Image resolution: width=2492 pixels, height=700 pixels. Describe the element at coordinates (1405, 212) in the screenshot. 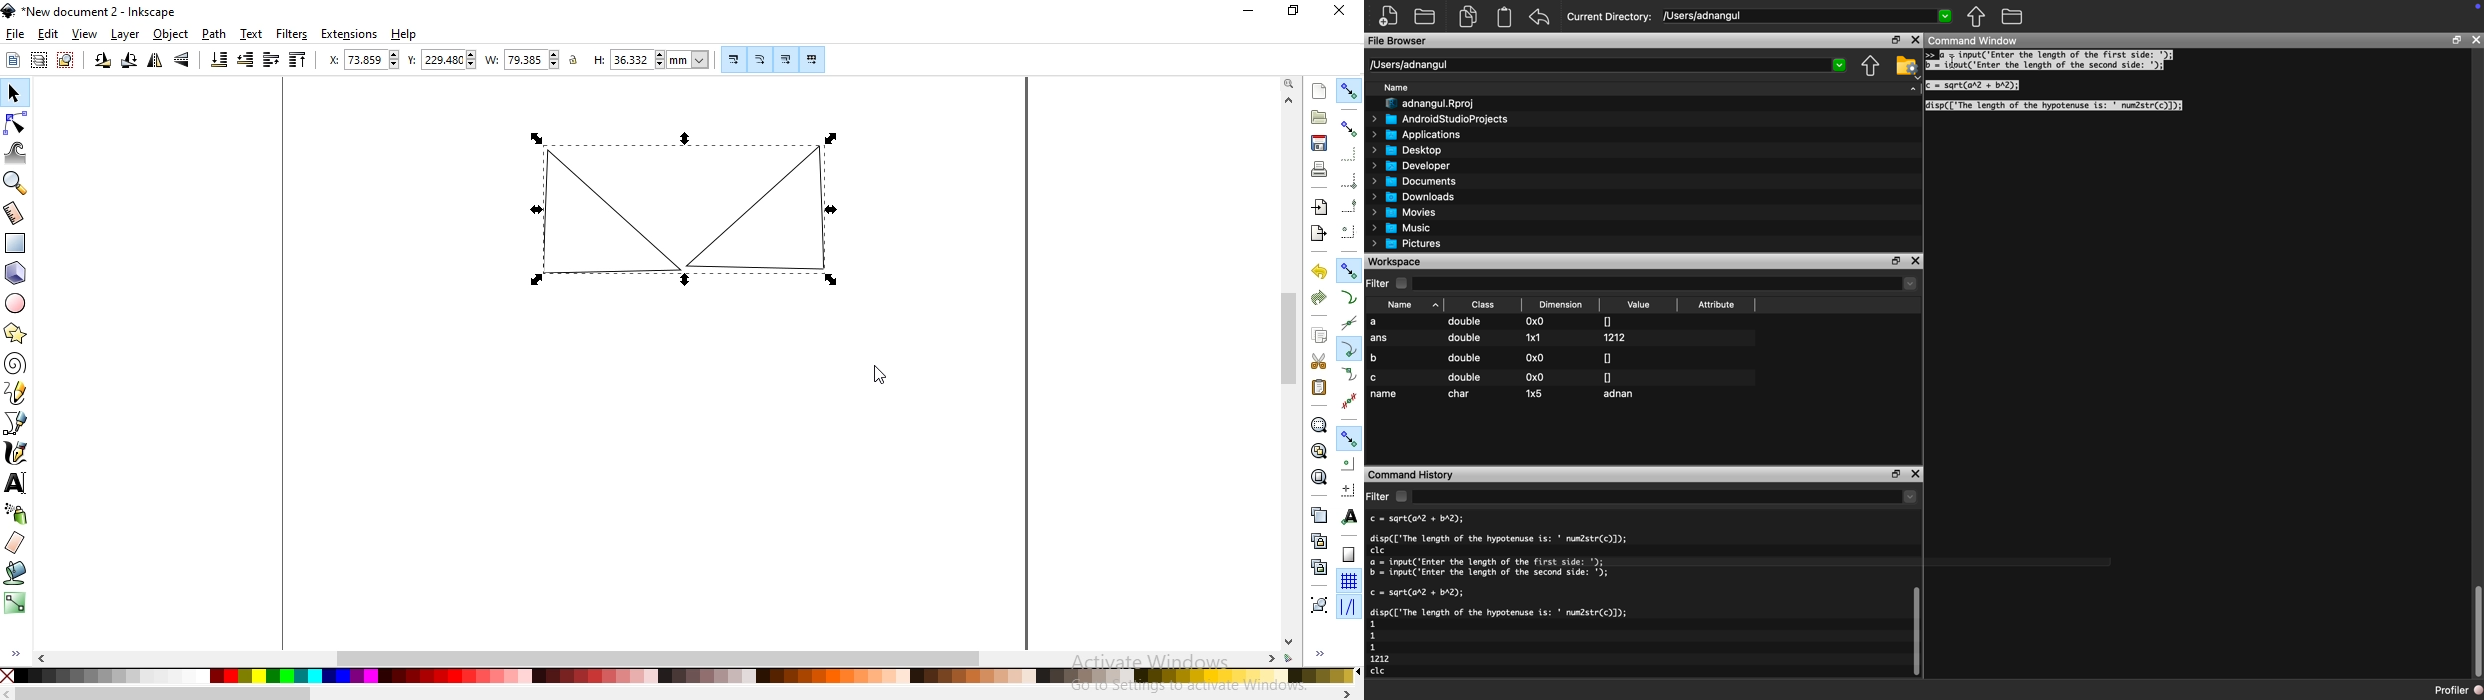

I see ` Movies` at that location.